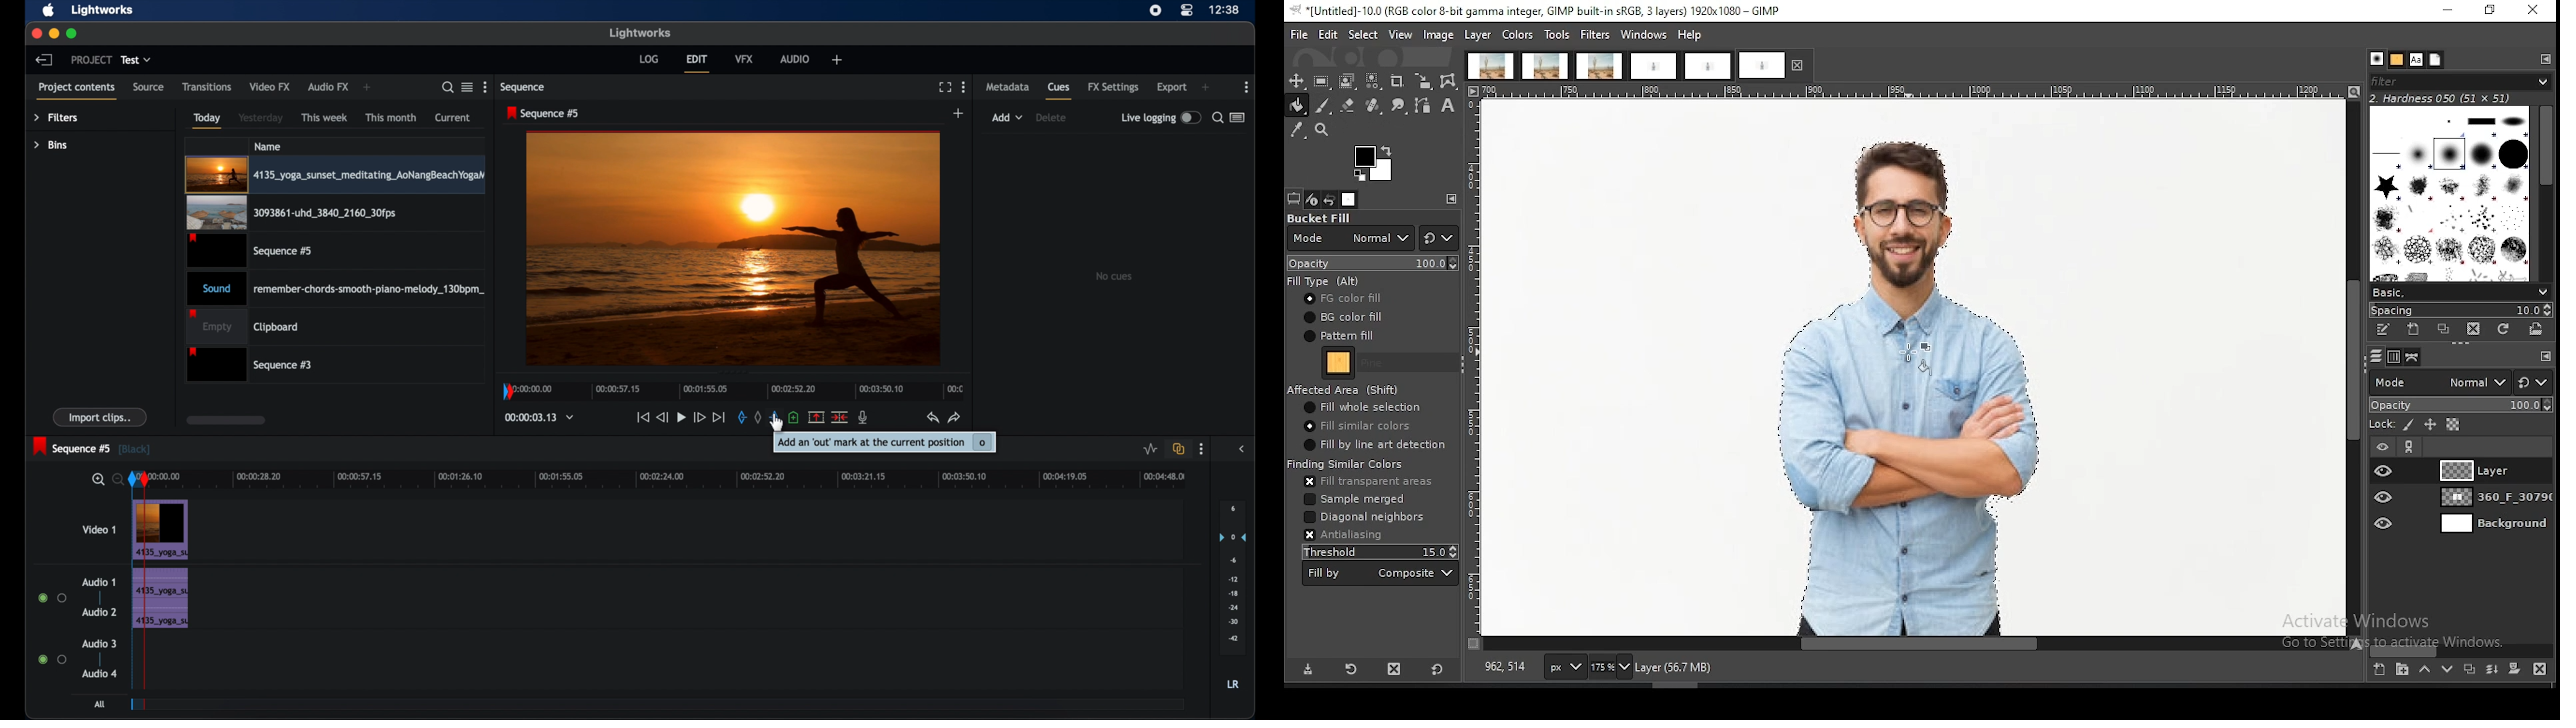 The height and width of the screenshot is (728, 2576). What do you see at coordinates (137, 59) in the screenshot?
I see `test dropdown` at bounding box center [137, 59].